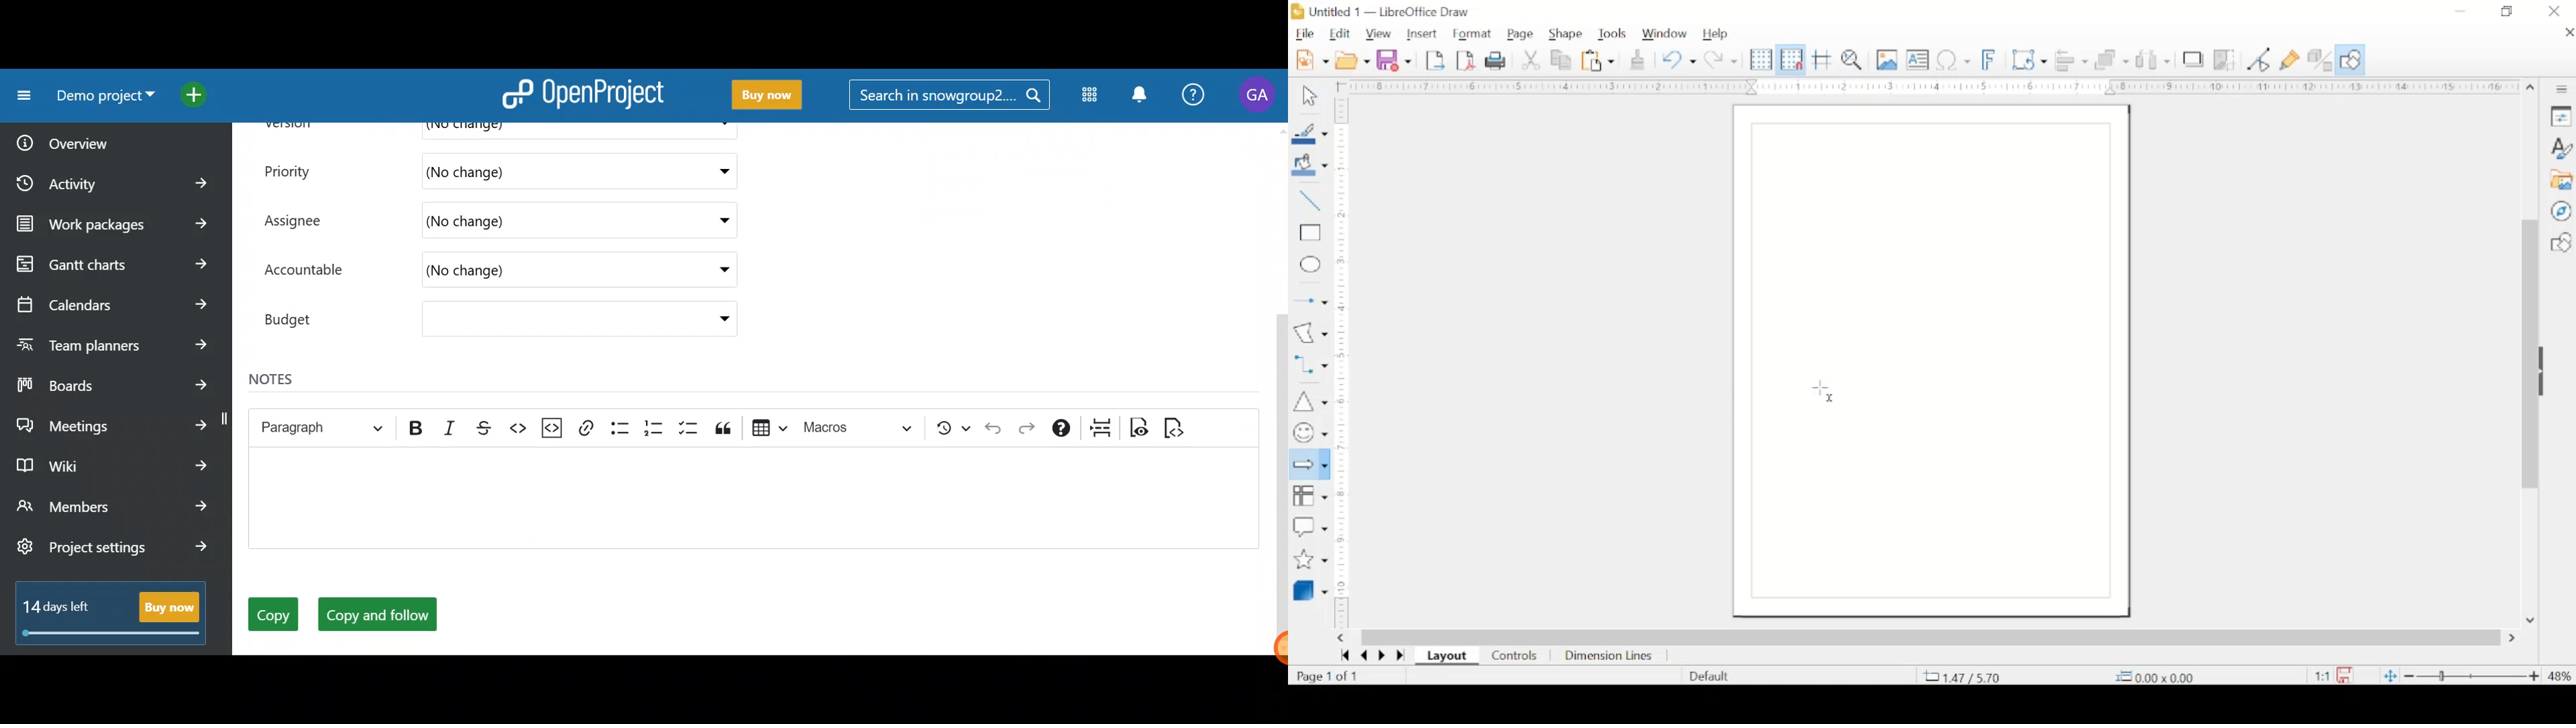 Image resolution: width=2576 pixels, height=728 pixels. Describe the element at coordinates (301, 221) in the screenshot. I see `Assignee` at that location.